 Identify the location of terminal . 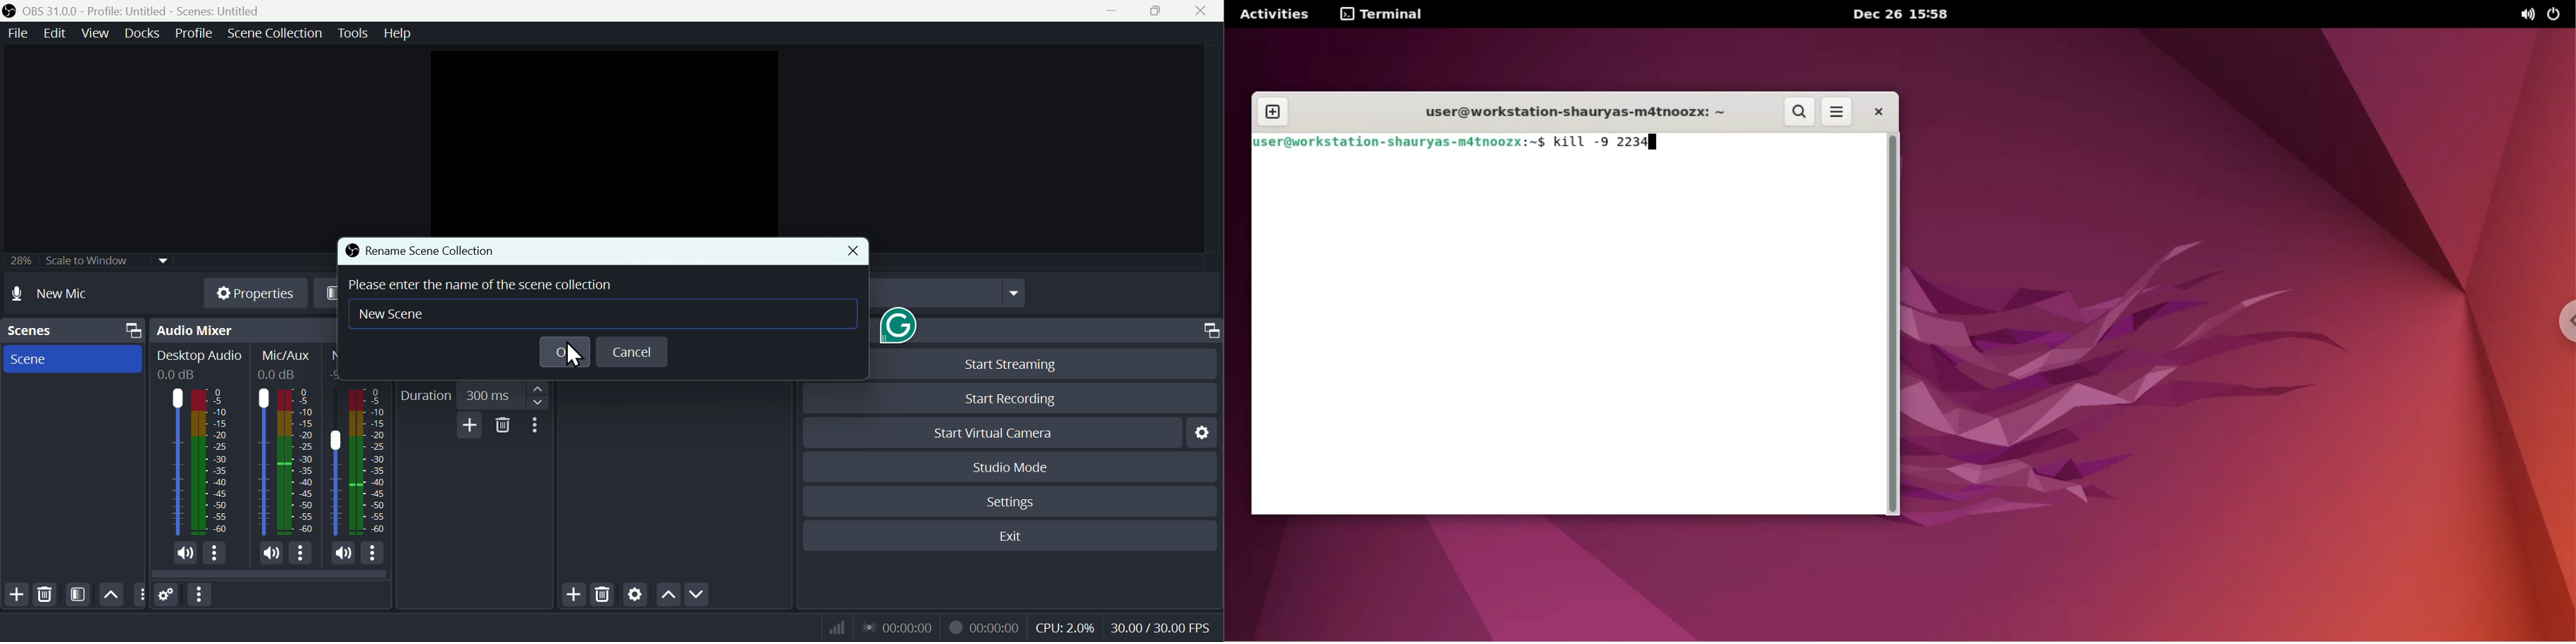
(1383, 14).